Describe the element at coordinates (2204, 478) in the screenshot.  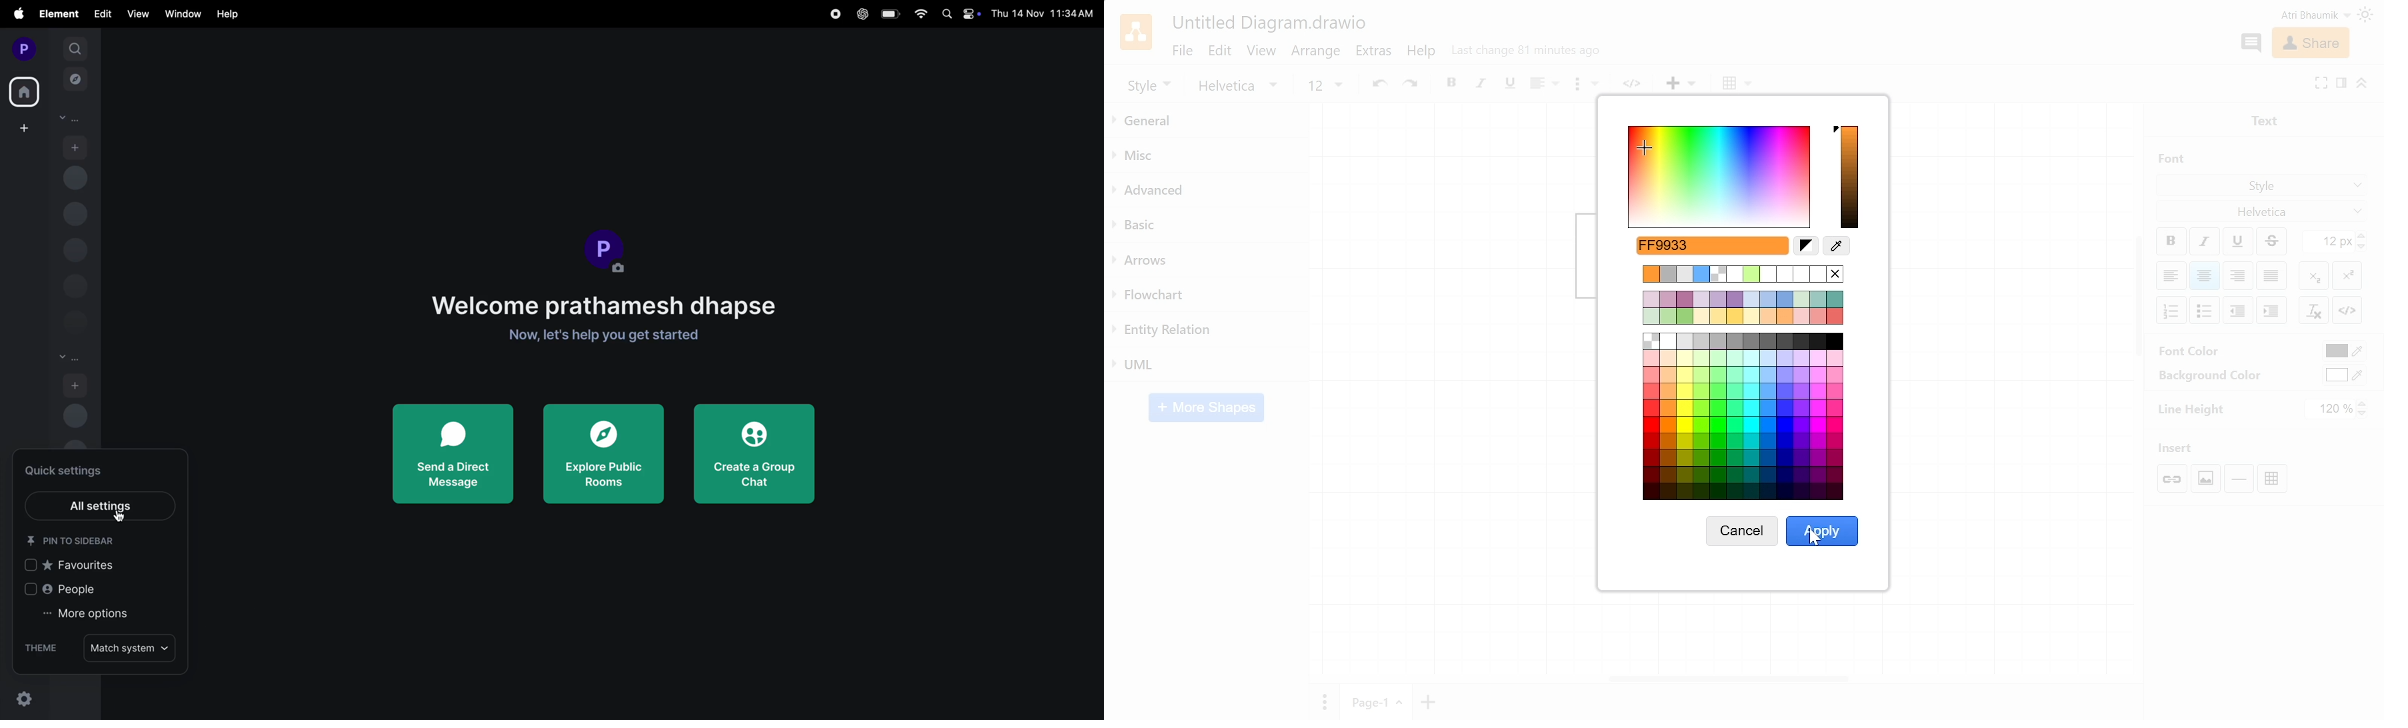
I see `Image` at that location.